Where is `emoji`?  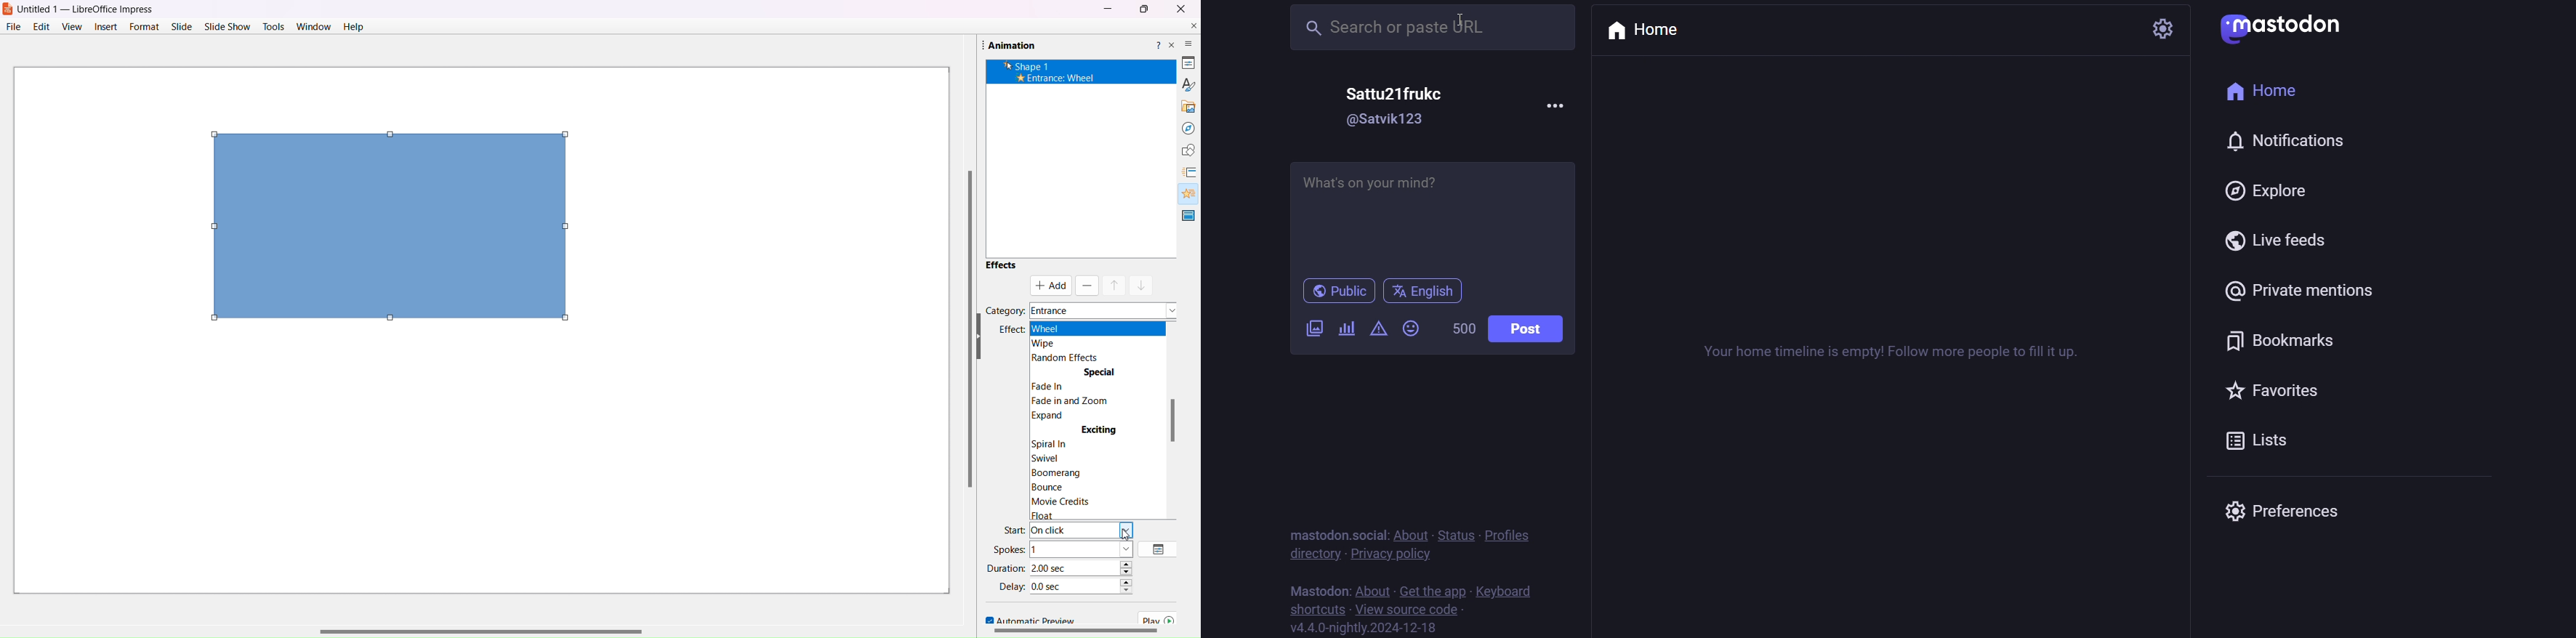
emoji is located at coordinates (1409, 328).